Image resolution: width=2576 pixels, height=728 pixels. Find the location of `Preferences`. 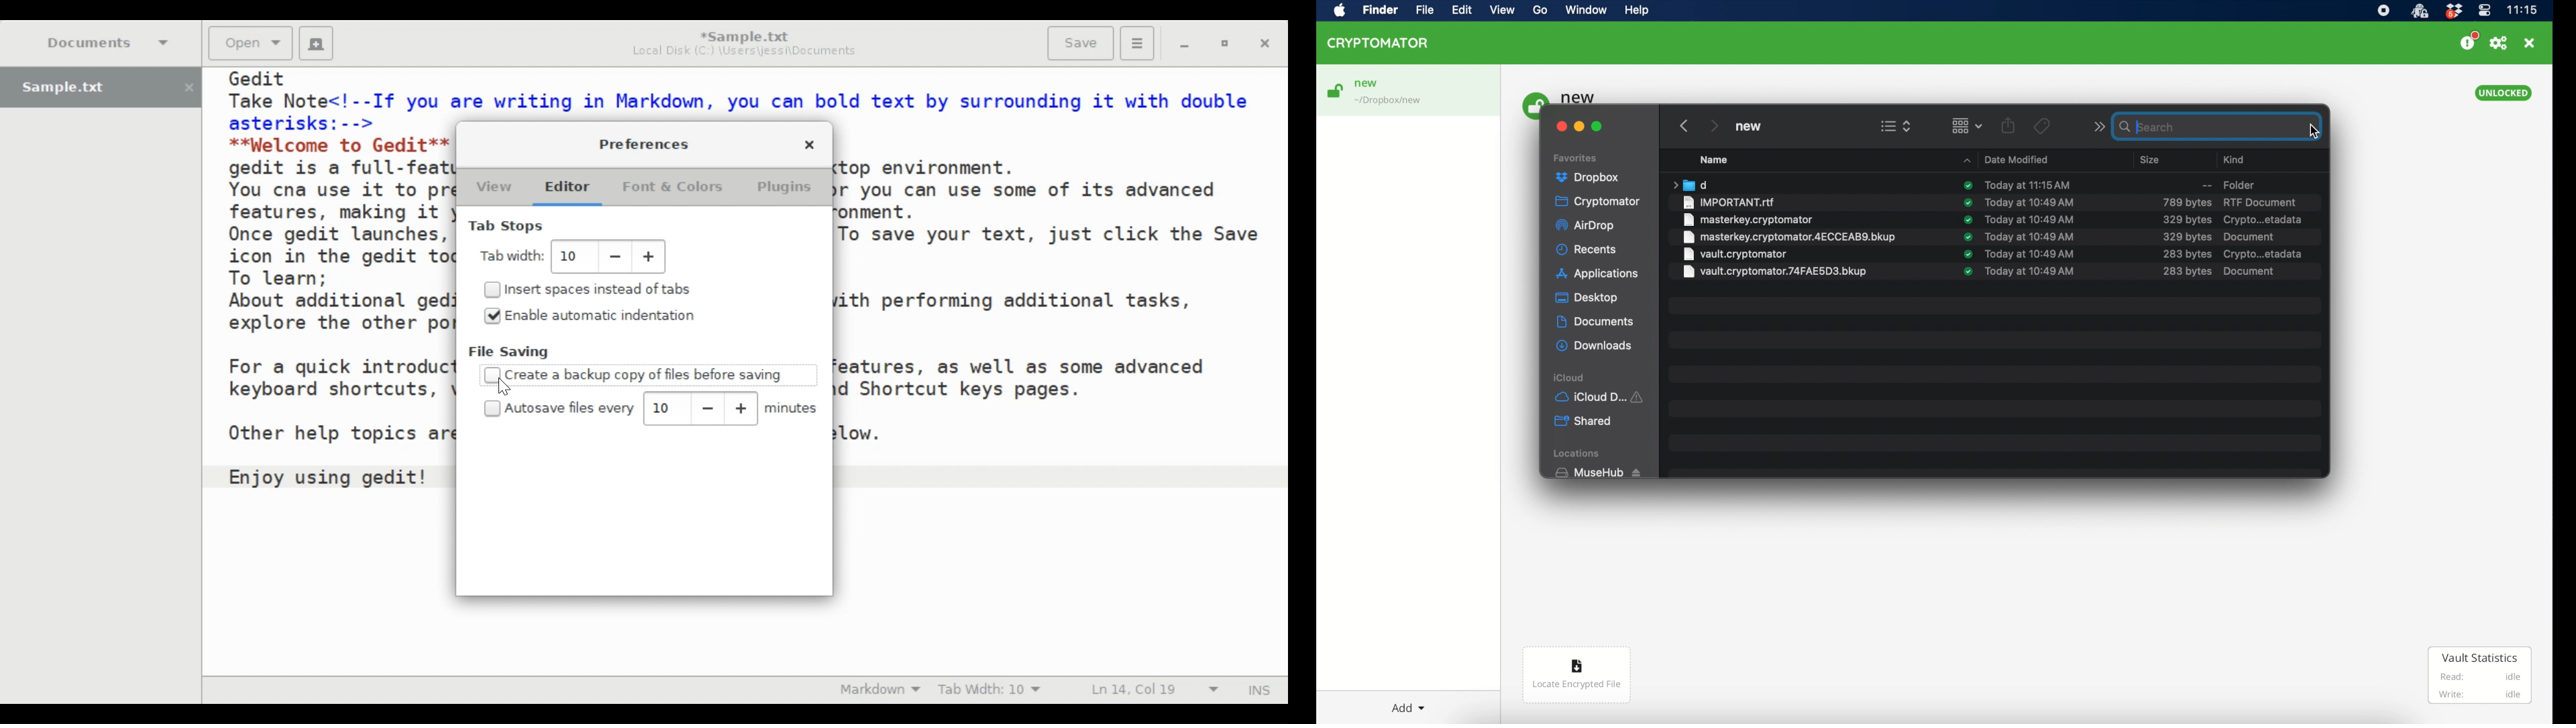

Preferences is located at coordinates (646, 143).